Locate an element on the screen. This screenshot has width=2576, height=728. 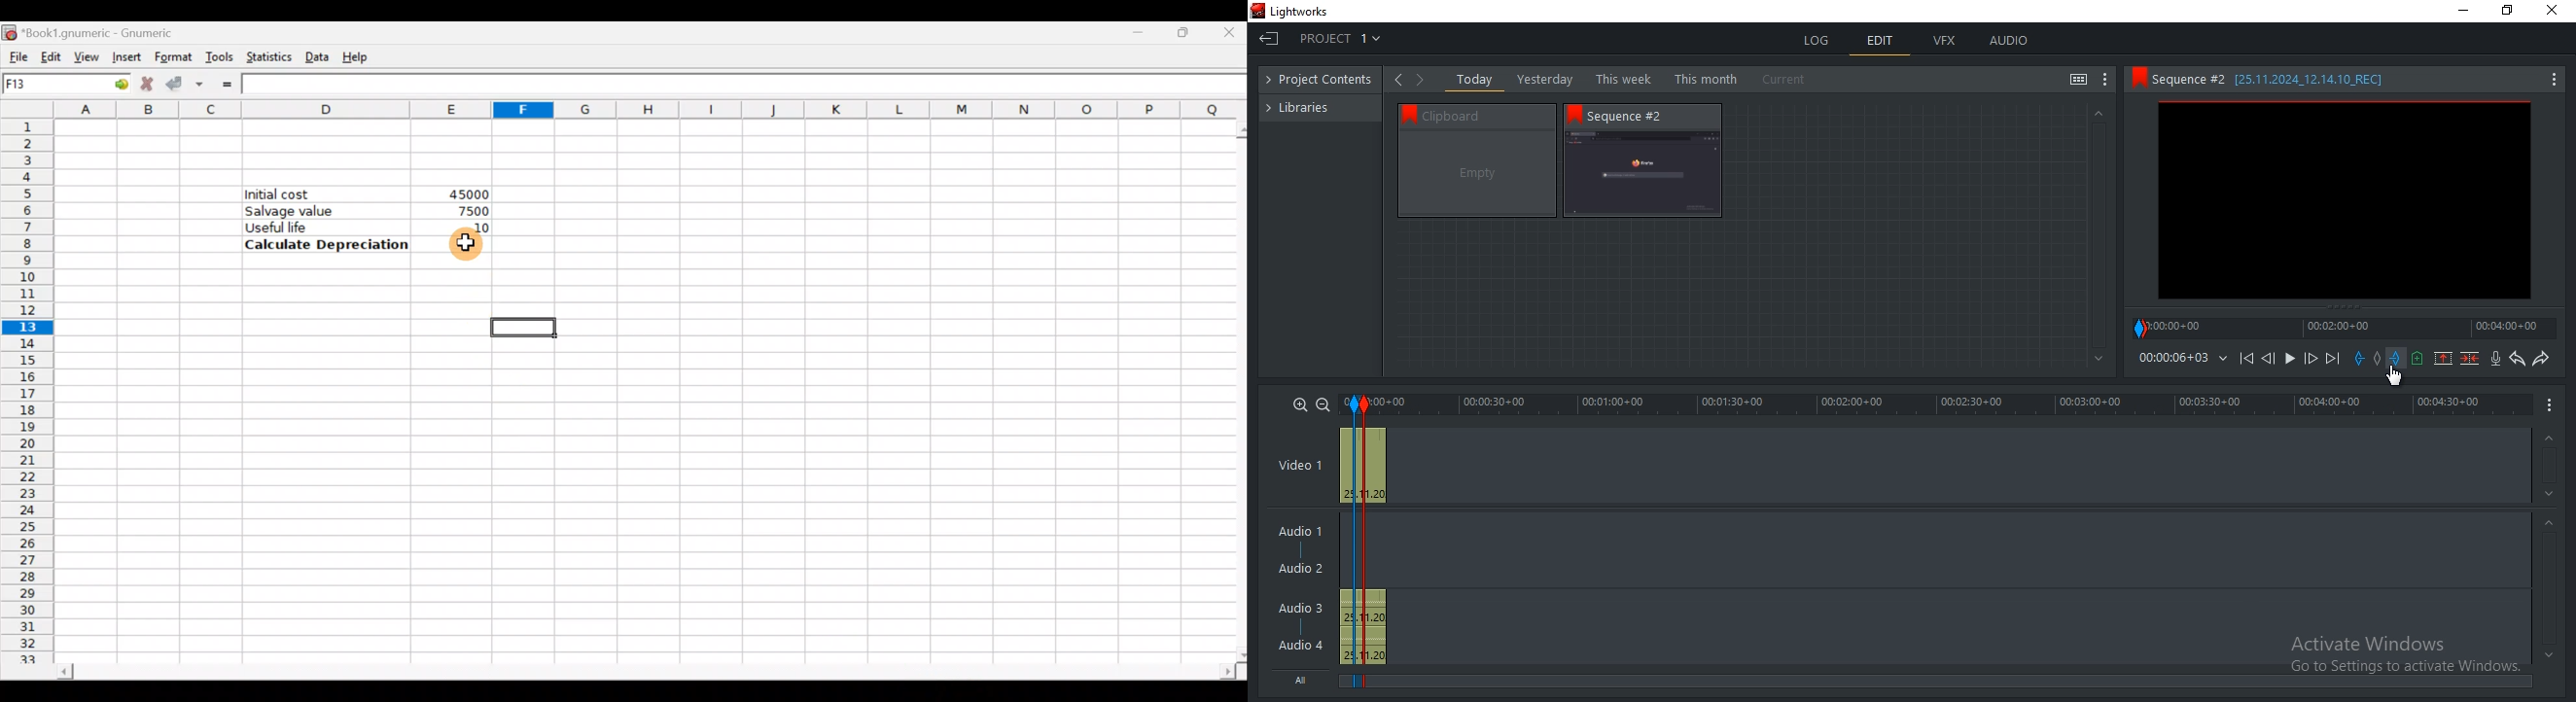
Insert is located at coordinates (125, 57).